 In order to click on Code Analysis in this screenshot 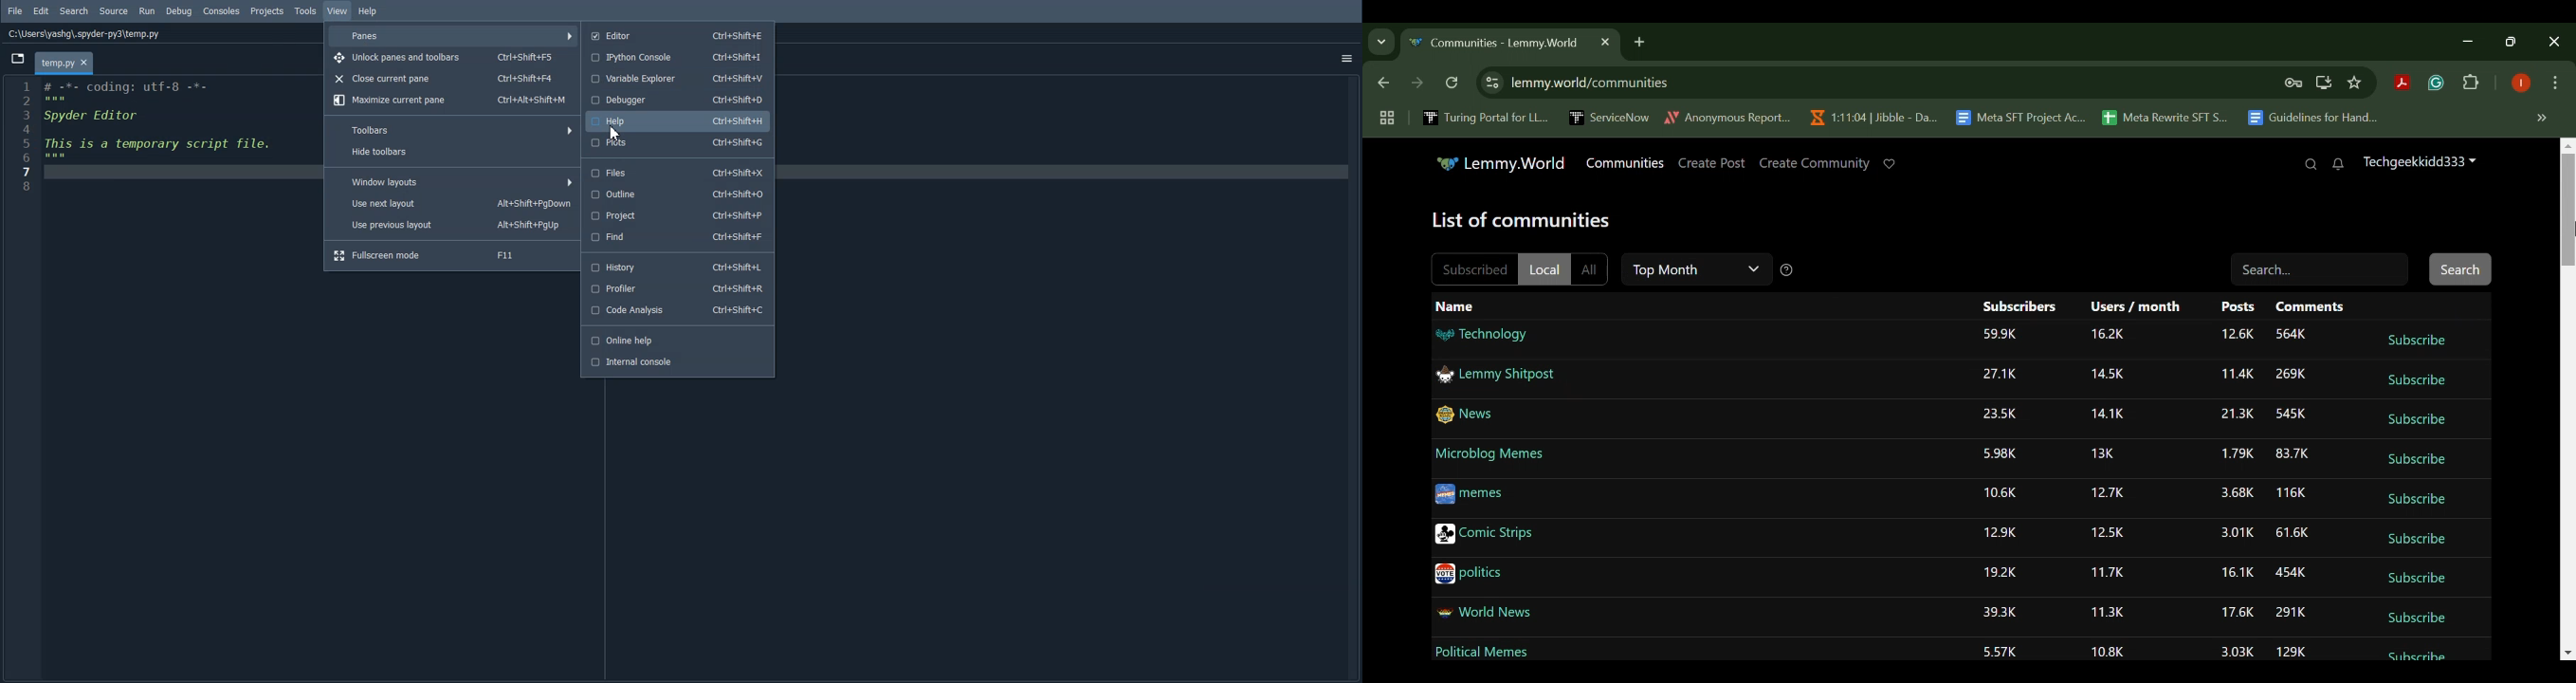, I will do `click(679, 311)`.